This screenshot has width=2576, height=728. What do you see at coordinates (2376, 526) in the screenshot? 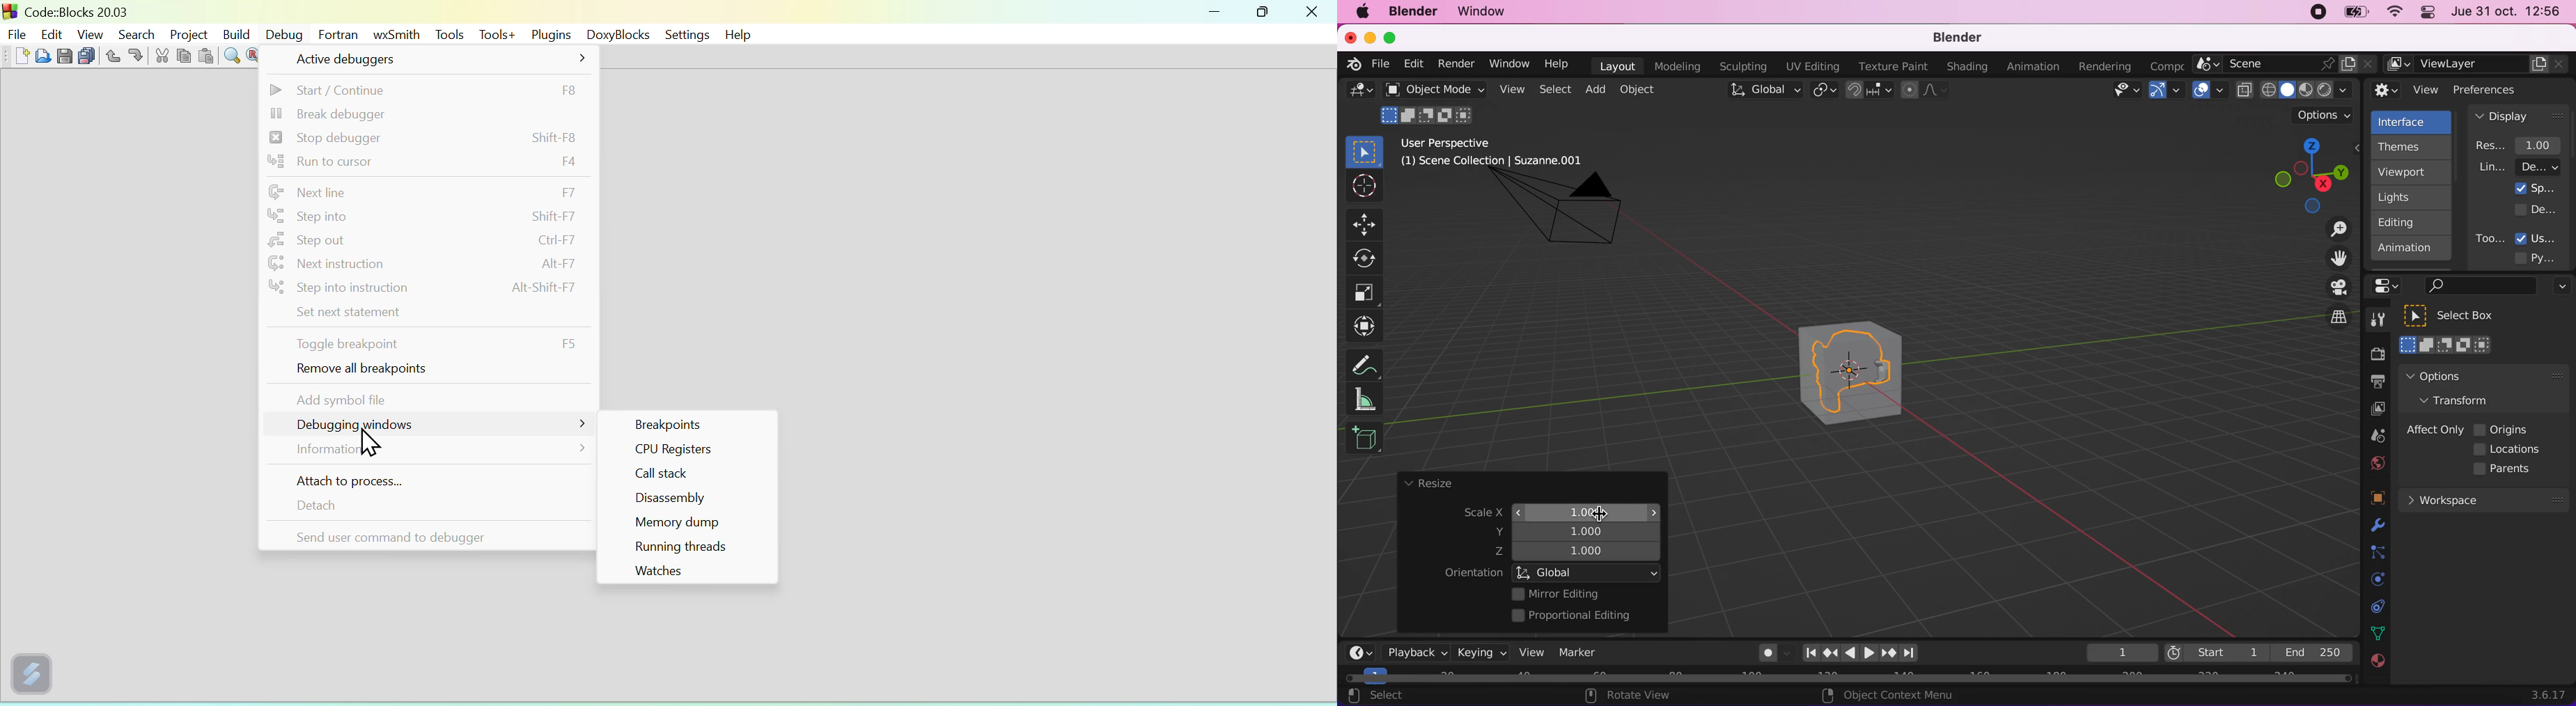
I see `physics` at bounding box center [2376, 526].